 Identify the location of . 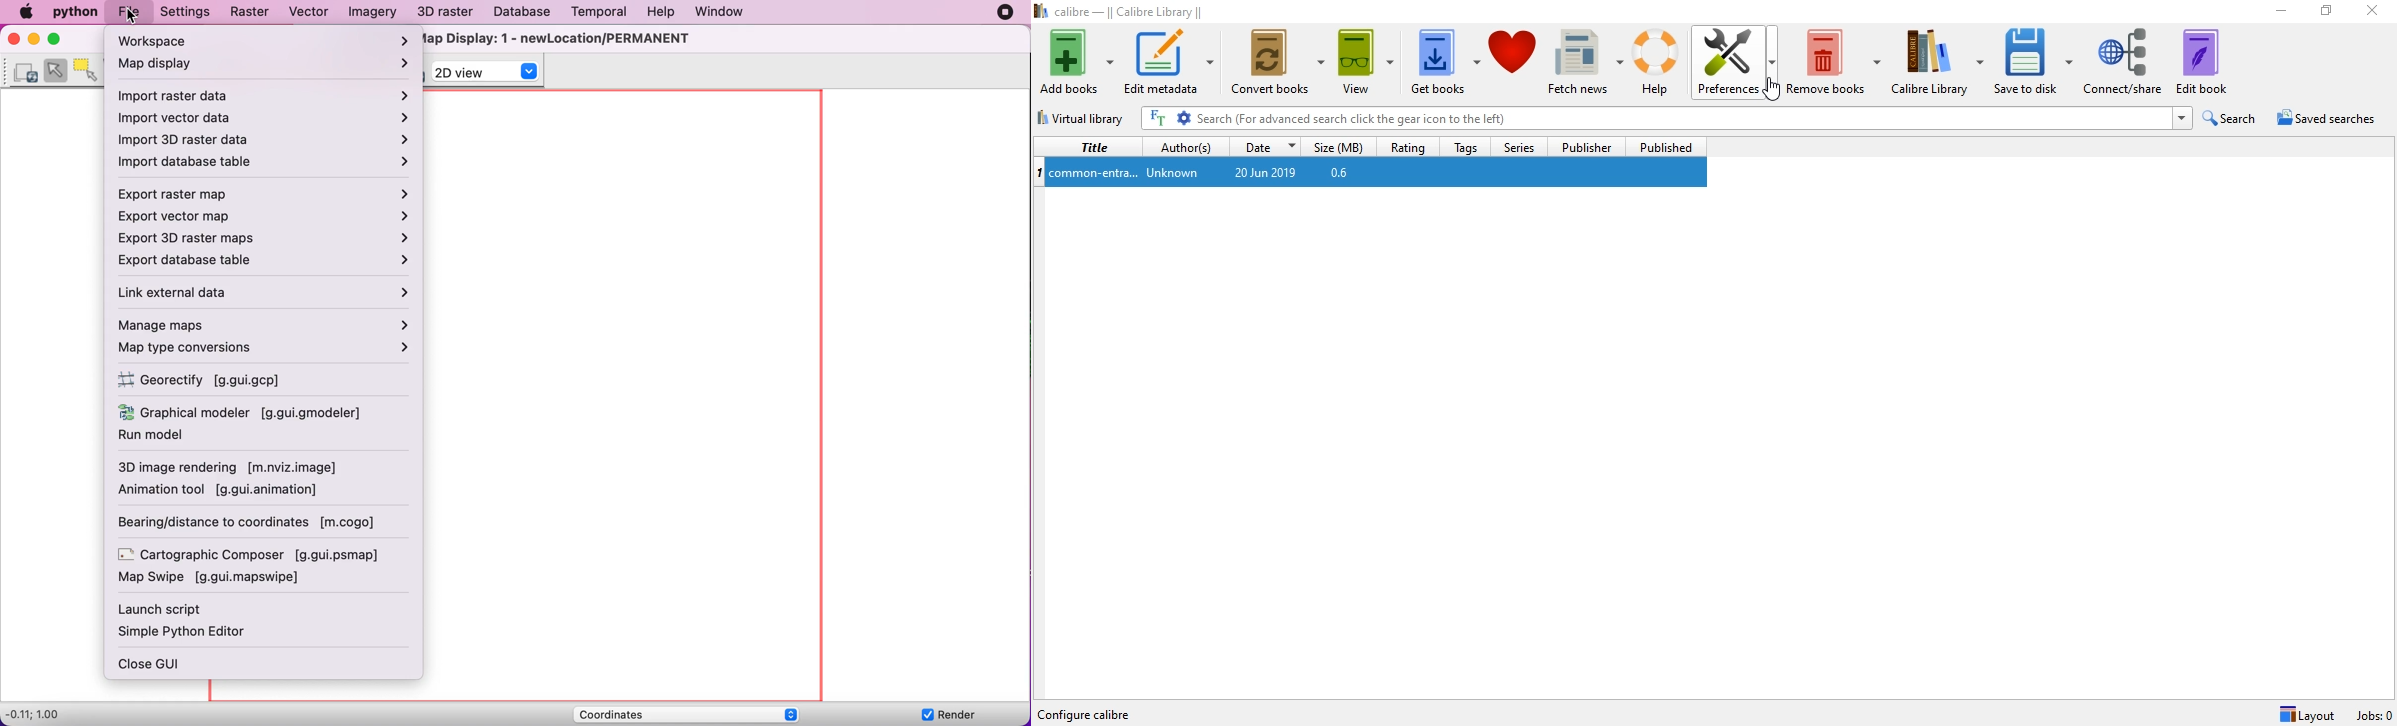
(1938, 57).